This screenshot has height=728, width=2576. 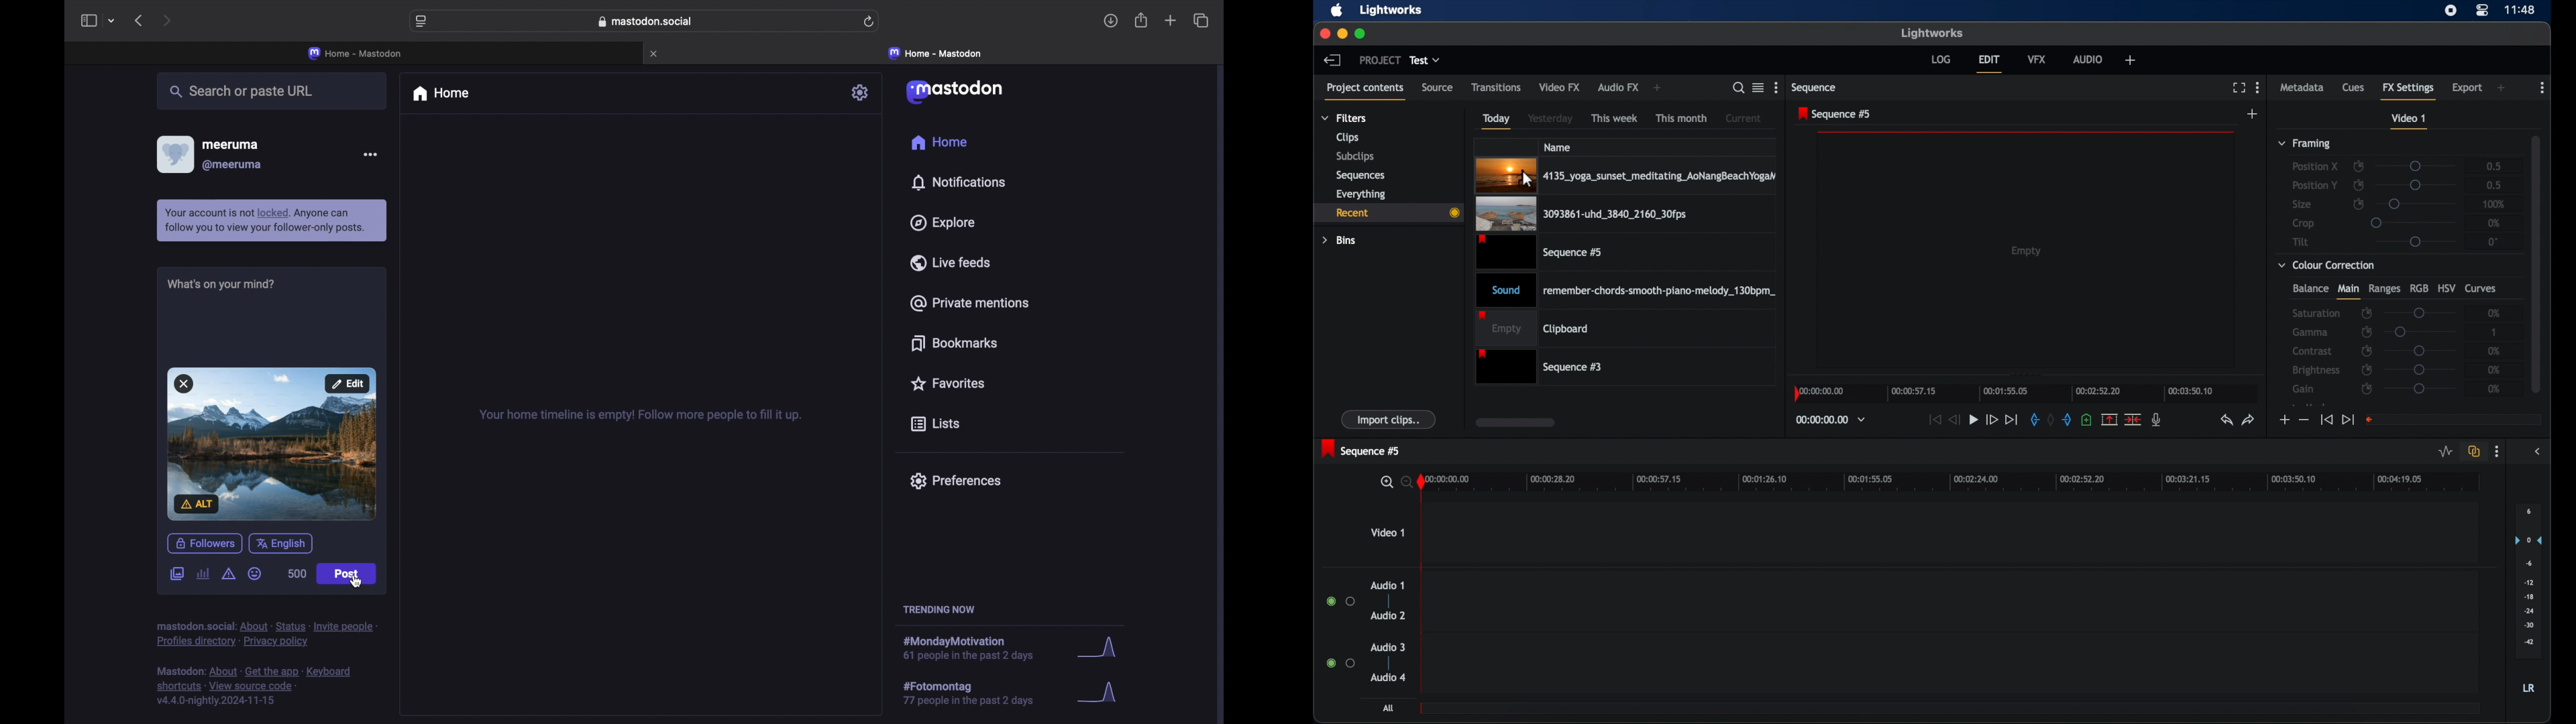 I want to click on 0%, so click(x=2492, y=314).